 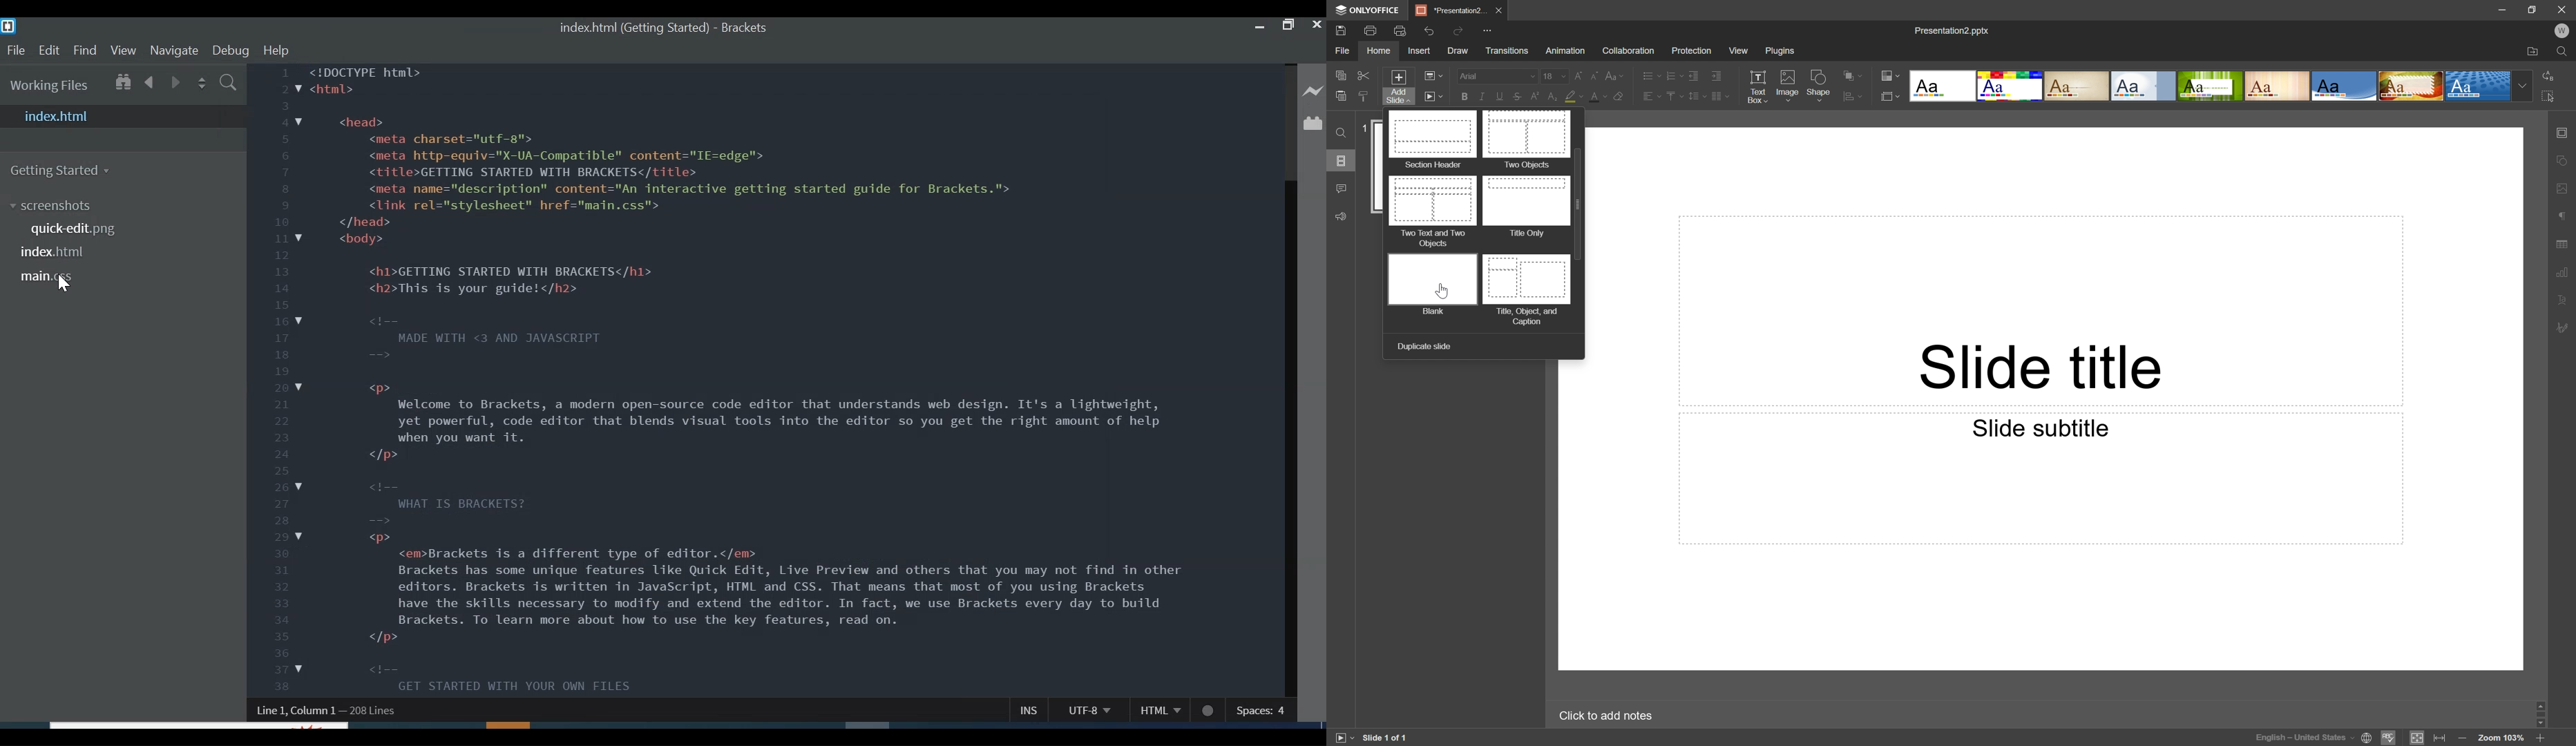 I want to click on Change slide layout, so click(x=1433, y=76).